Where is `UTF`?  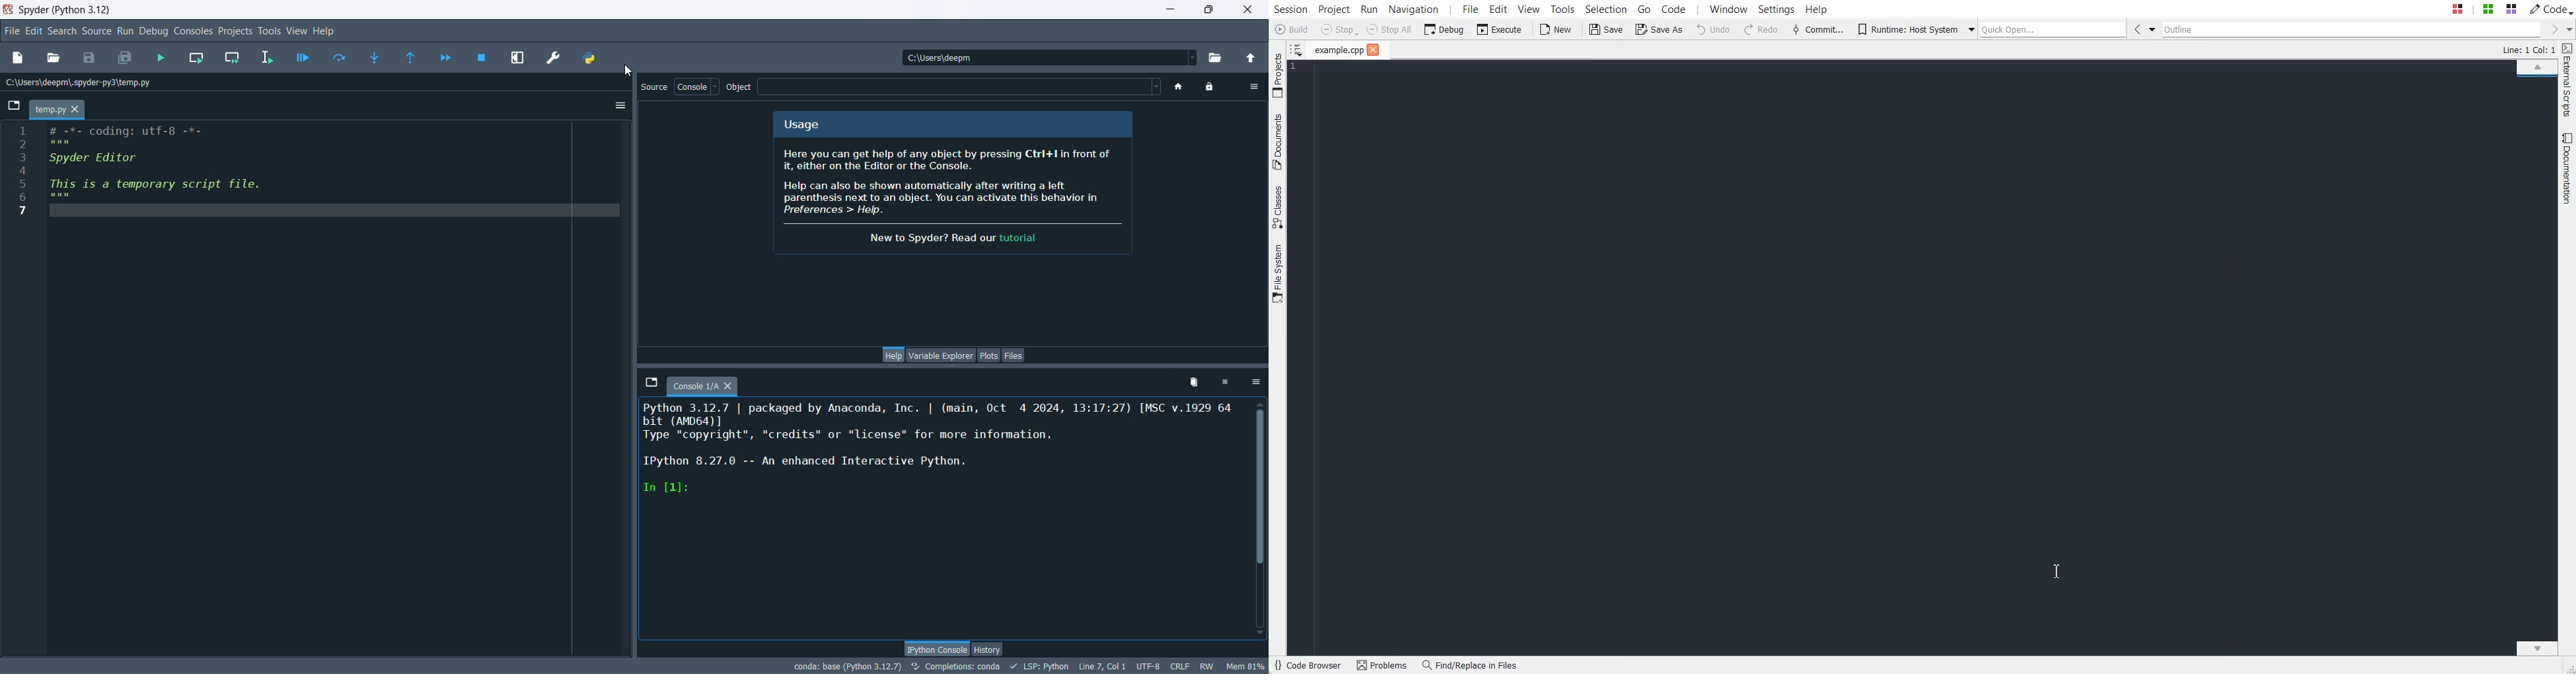 UTF is located at coordinates (1149, 666).